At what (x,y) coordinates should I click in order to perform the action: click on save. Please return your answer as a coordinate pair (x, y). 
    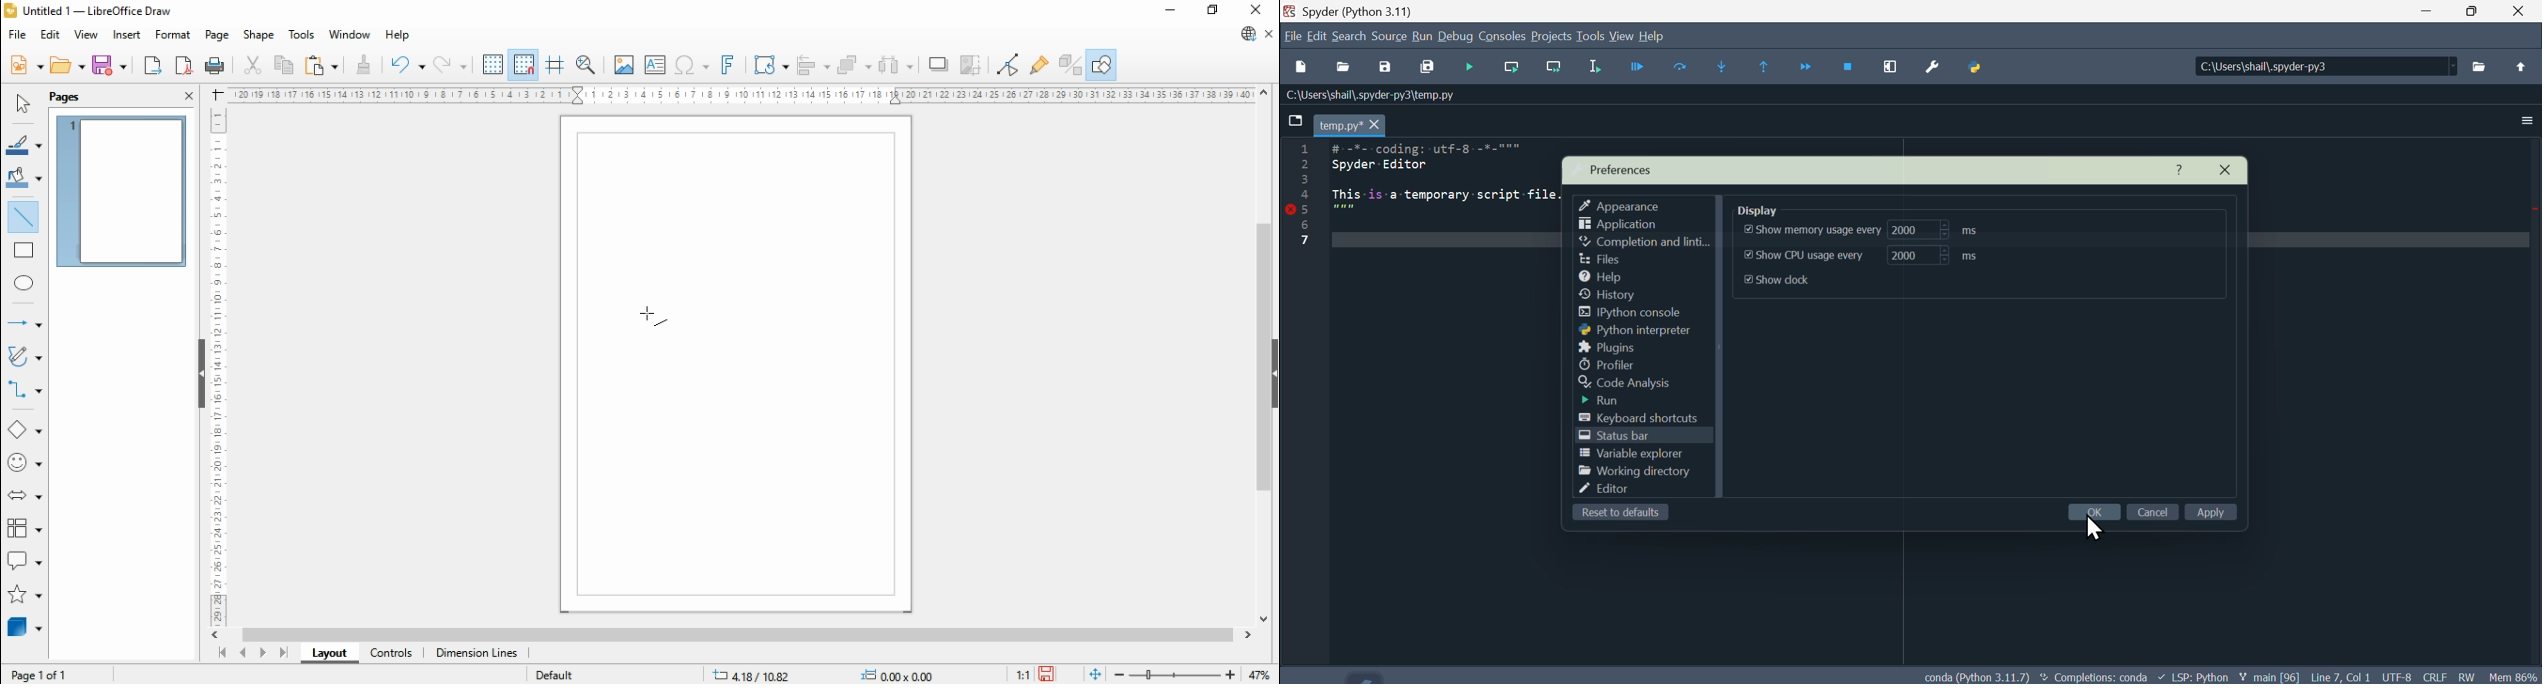
    Looking at the image, I should click on (111, 65).